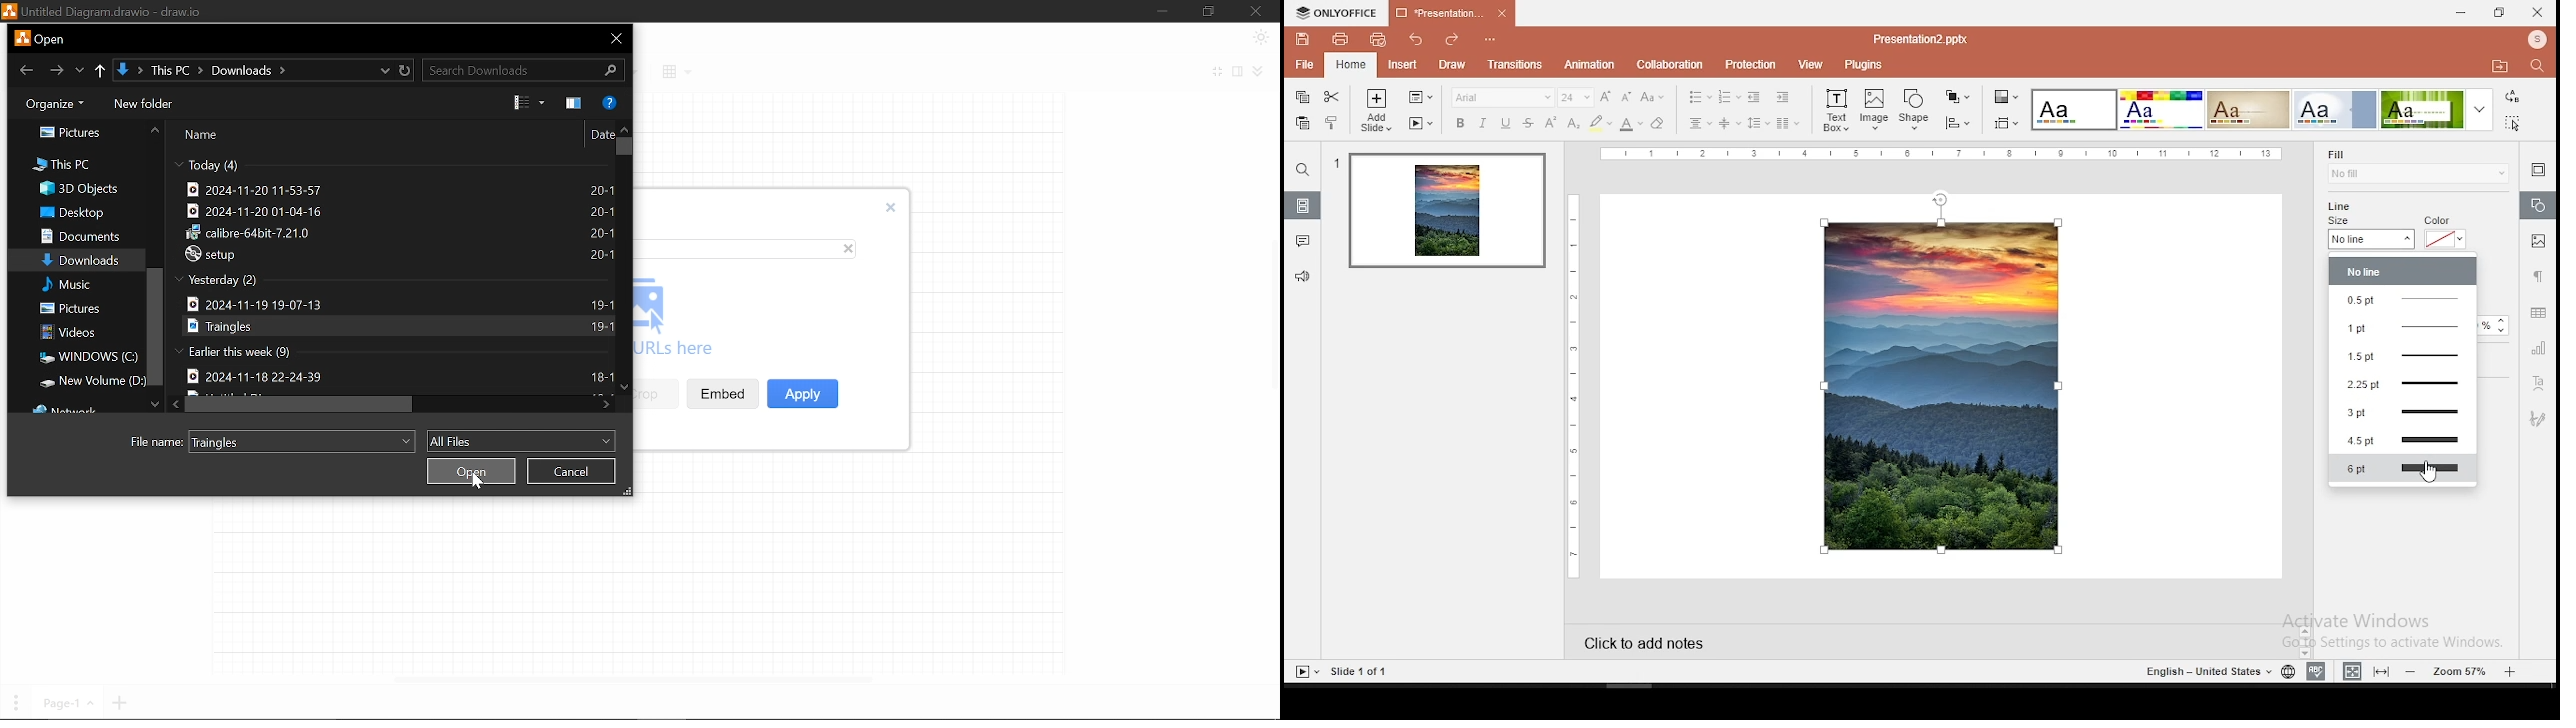  What do you see at coordinates (1505, 123) in the screenshot?
I see `underline` at bounding box center [1505, 123].